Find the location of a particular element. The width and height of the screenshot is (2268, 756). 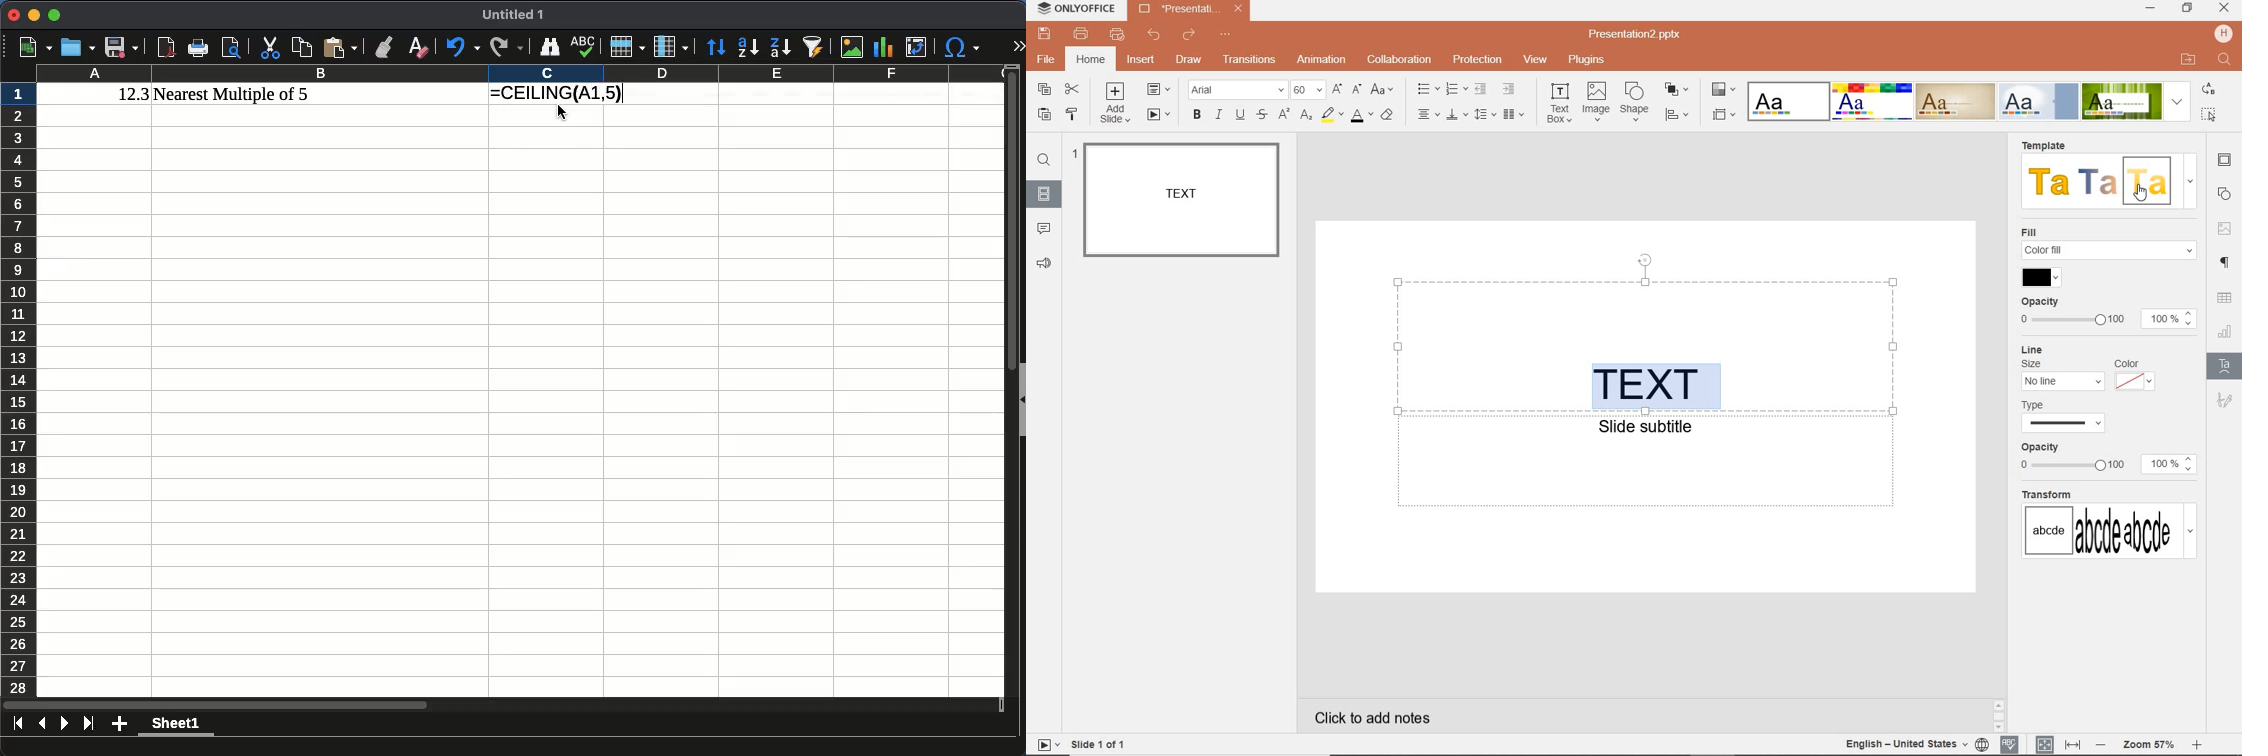

descending is located at coordinates (780, 48).